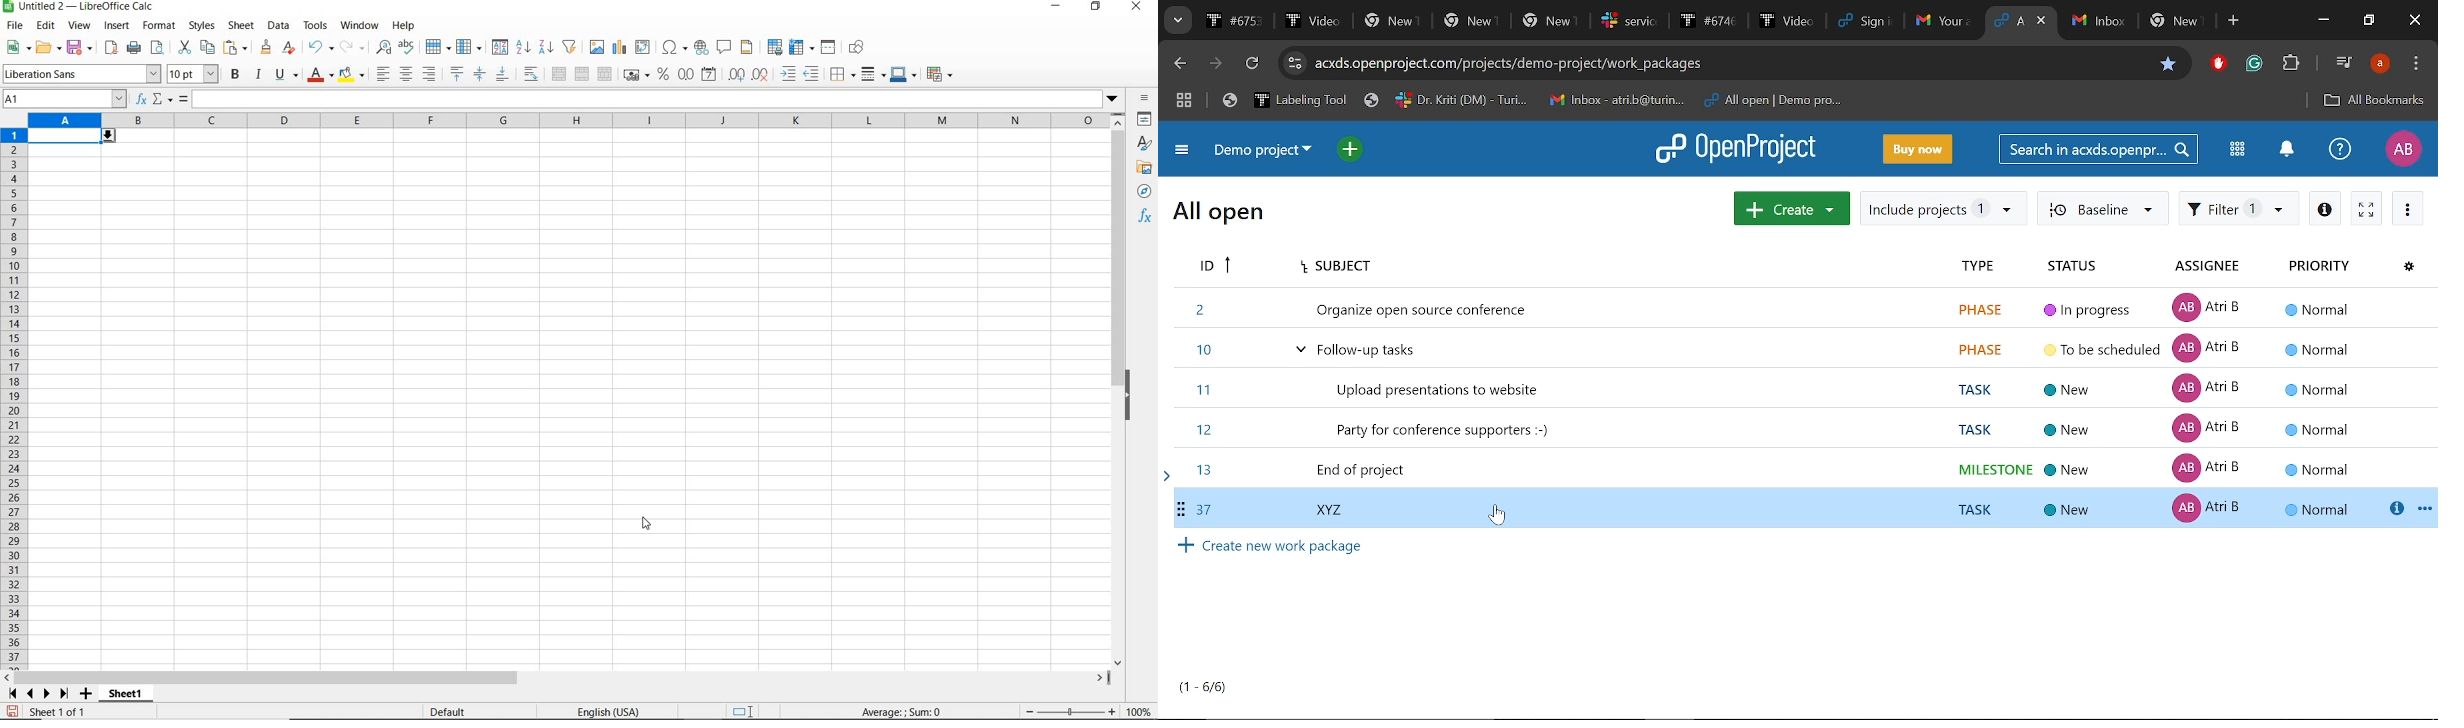 Image resolution: width=2464 pixels, height=728 pixels. Describe the element at coordinates (2239, 207) in the screenshot. I see `Filter` at that location.